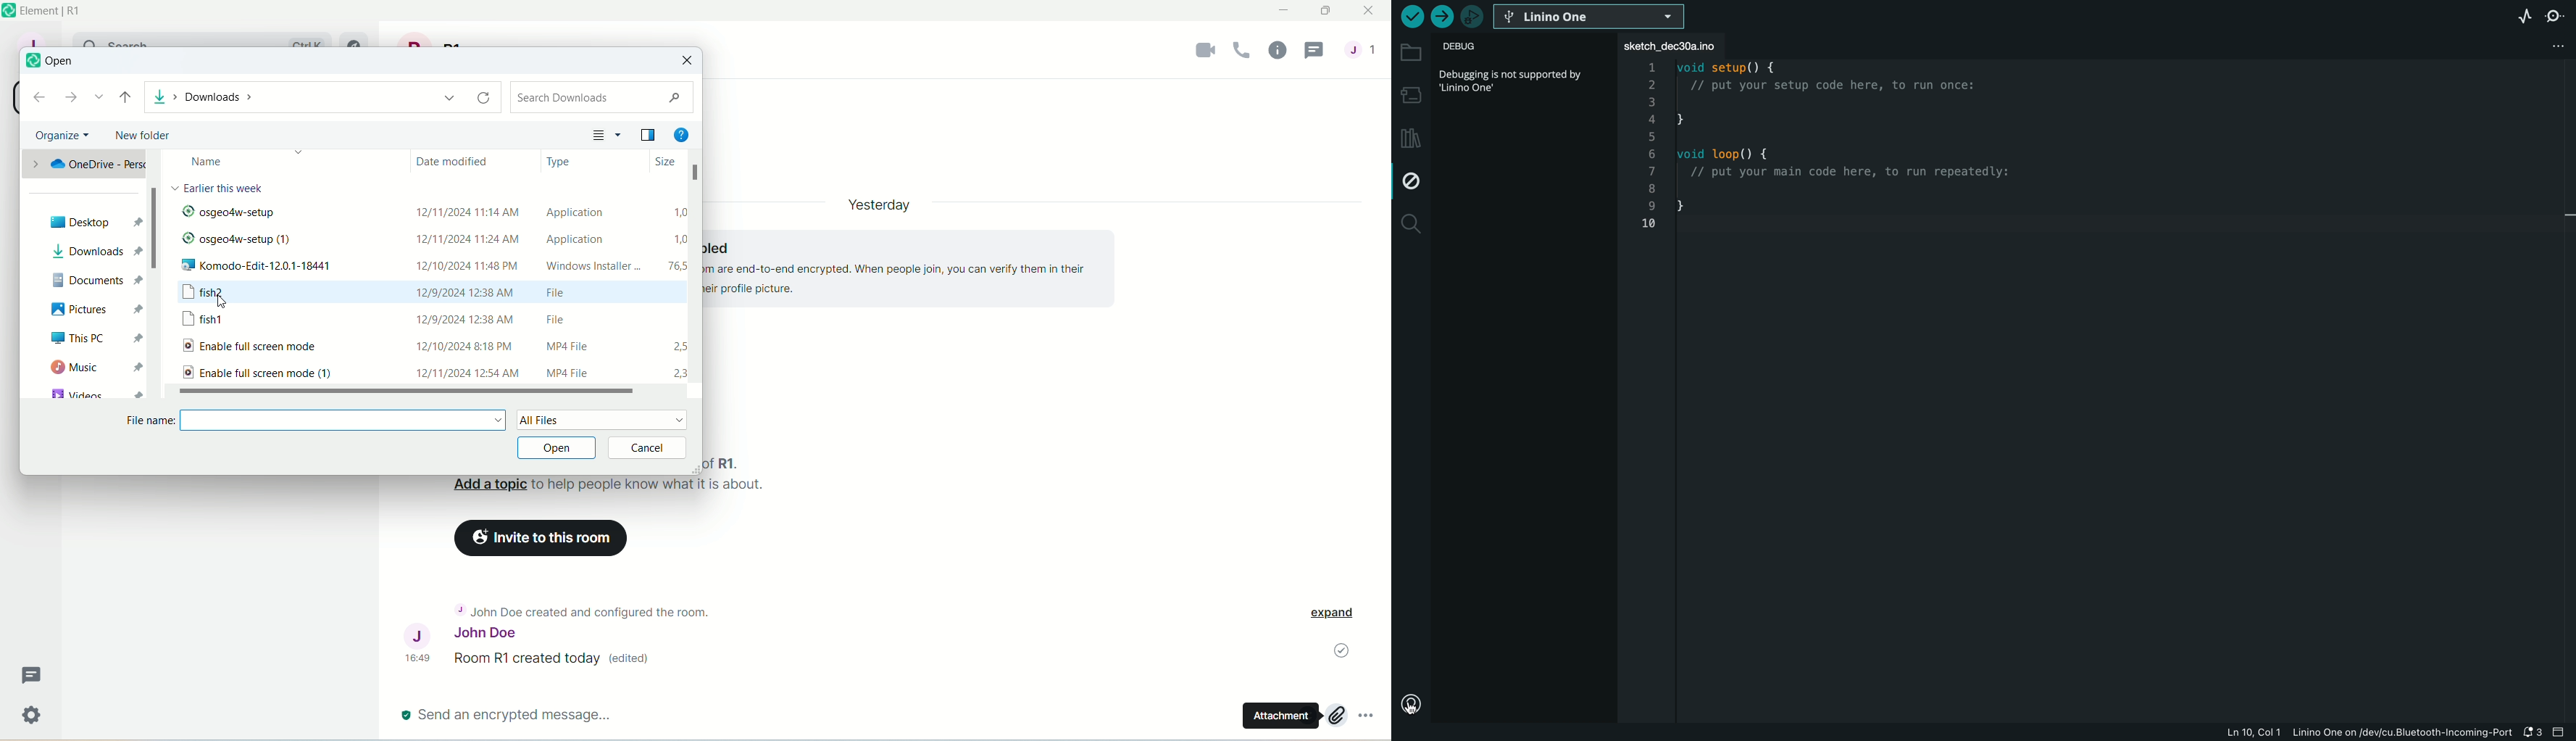 This screenshot has height=756, width=2576. I want to click on Application, so click(574, 239).